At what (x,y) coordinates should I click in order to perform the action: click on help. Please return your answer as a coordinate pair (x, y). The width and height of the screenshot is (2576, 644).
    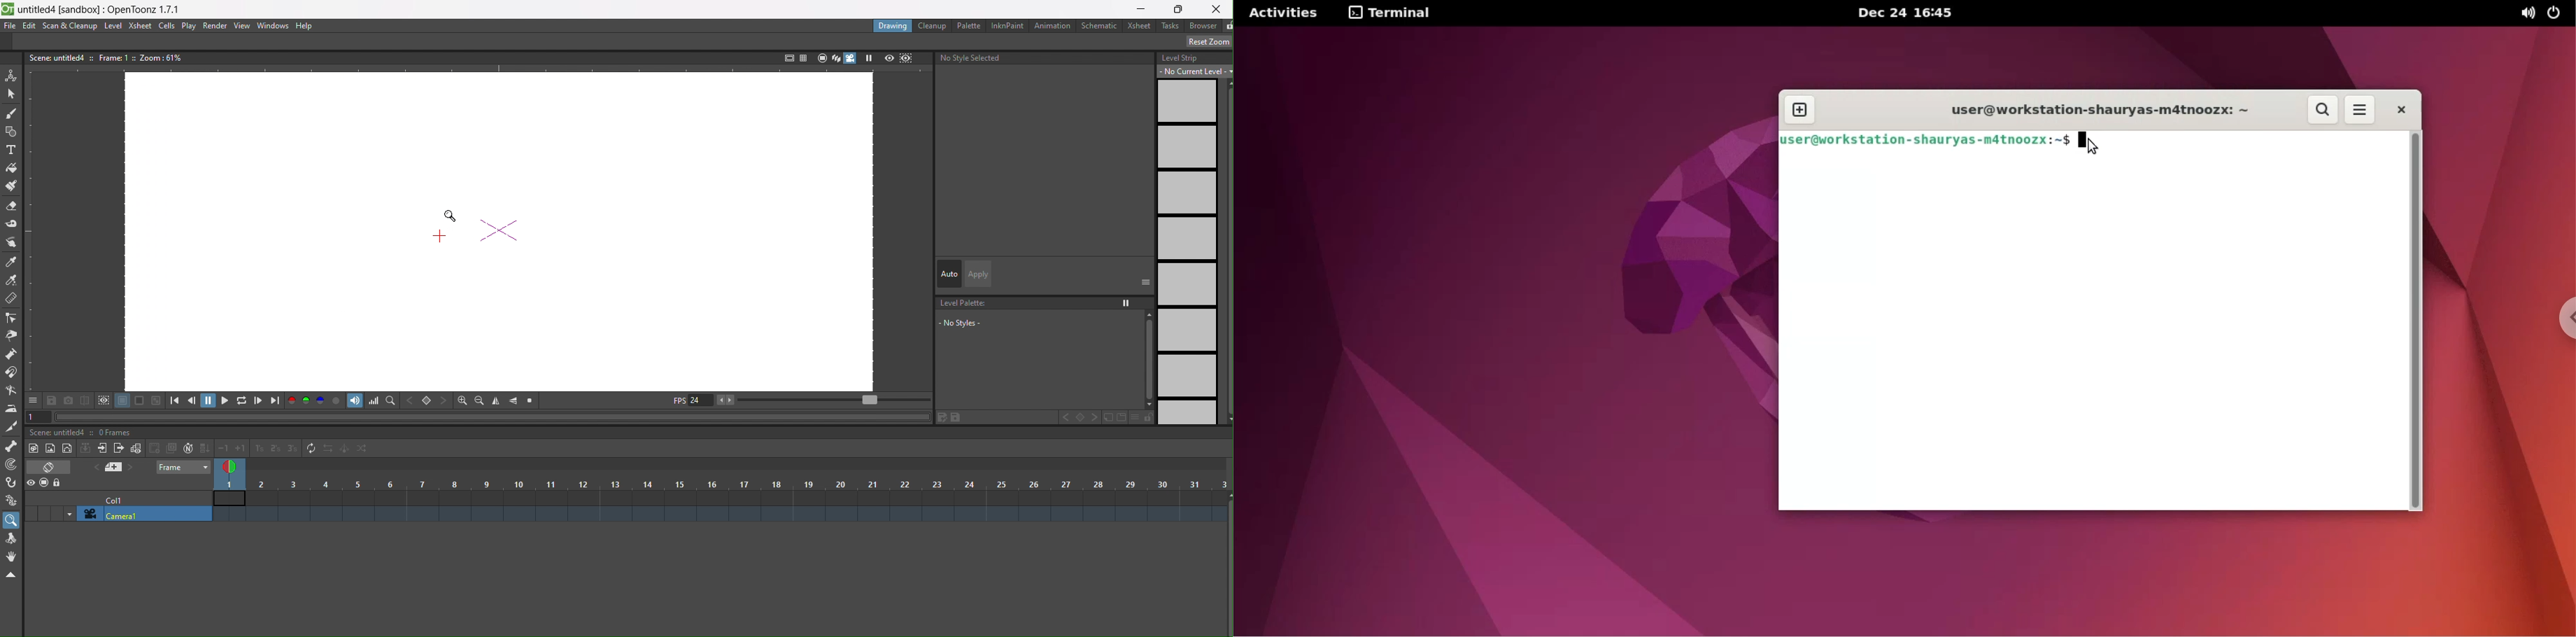
    Looking at the image, I should click on (305, 25).